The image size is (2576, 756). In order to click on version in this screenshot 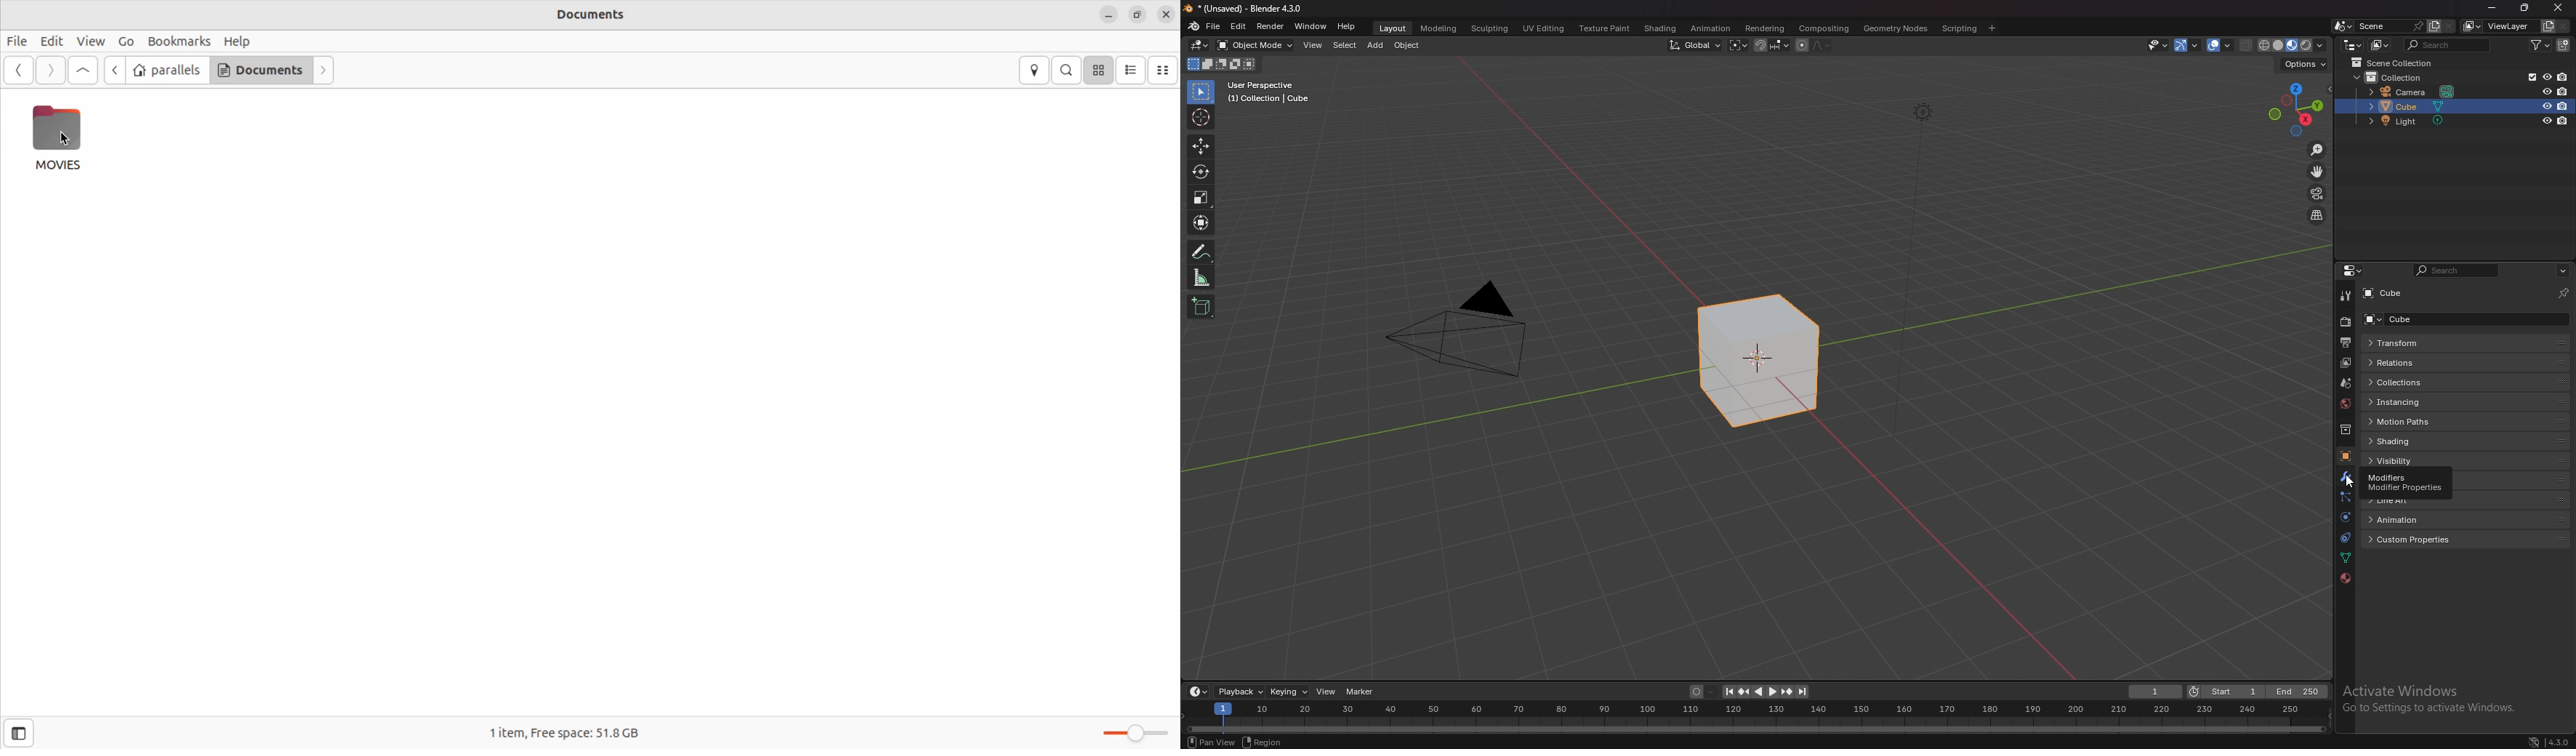, I will do `click(2559, 742)`.